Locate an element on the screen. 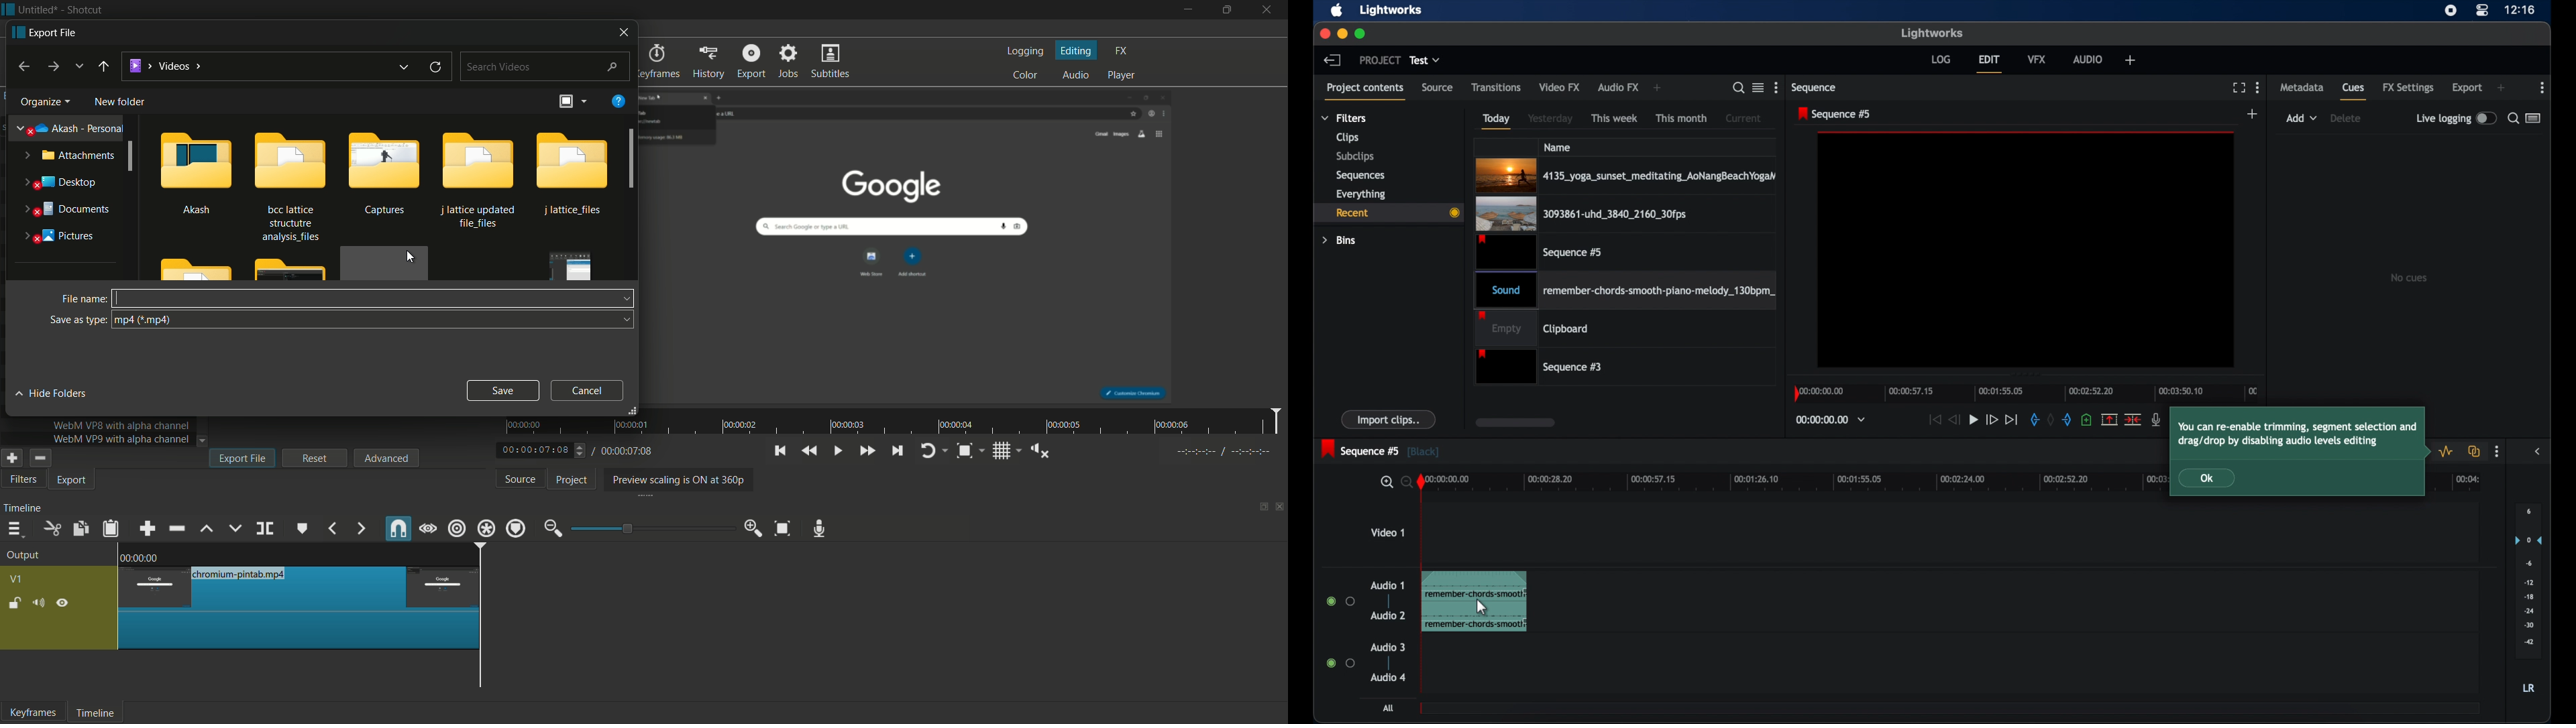 The width and height of the screenshot is (2576, 728). next marker is located at coordinates (362, 530).